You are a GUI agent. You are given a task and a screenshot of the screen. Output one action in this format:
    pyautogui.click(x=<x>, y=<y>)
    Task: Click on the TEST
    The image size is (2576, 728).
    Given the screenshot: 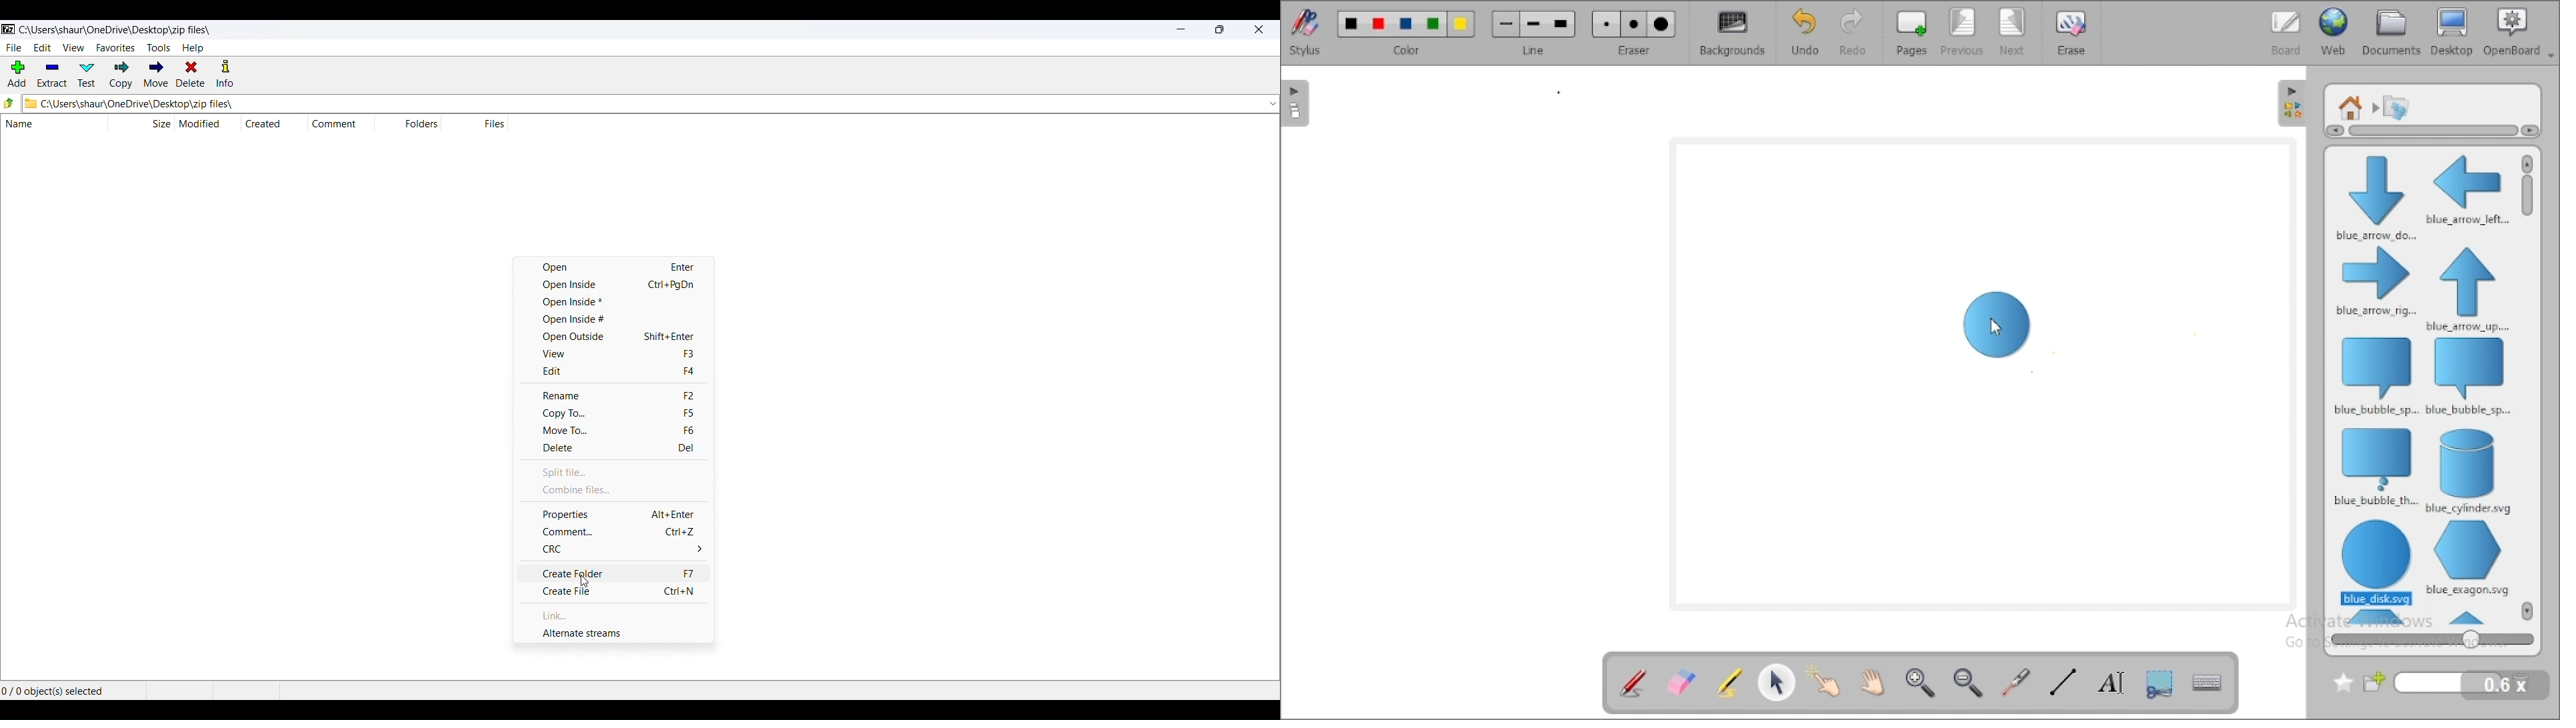 What is the action you would take?
    pyautogui.click(x=89, y=75)
    